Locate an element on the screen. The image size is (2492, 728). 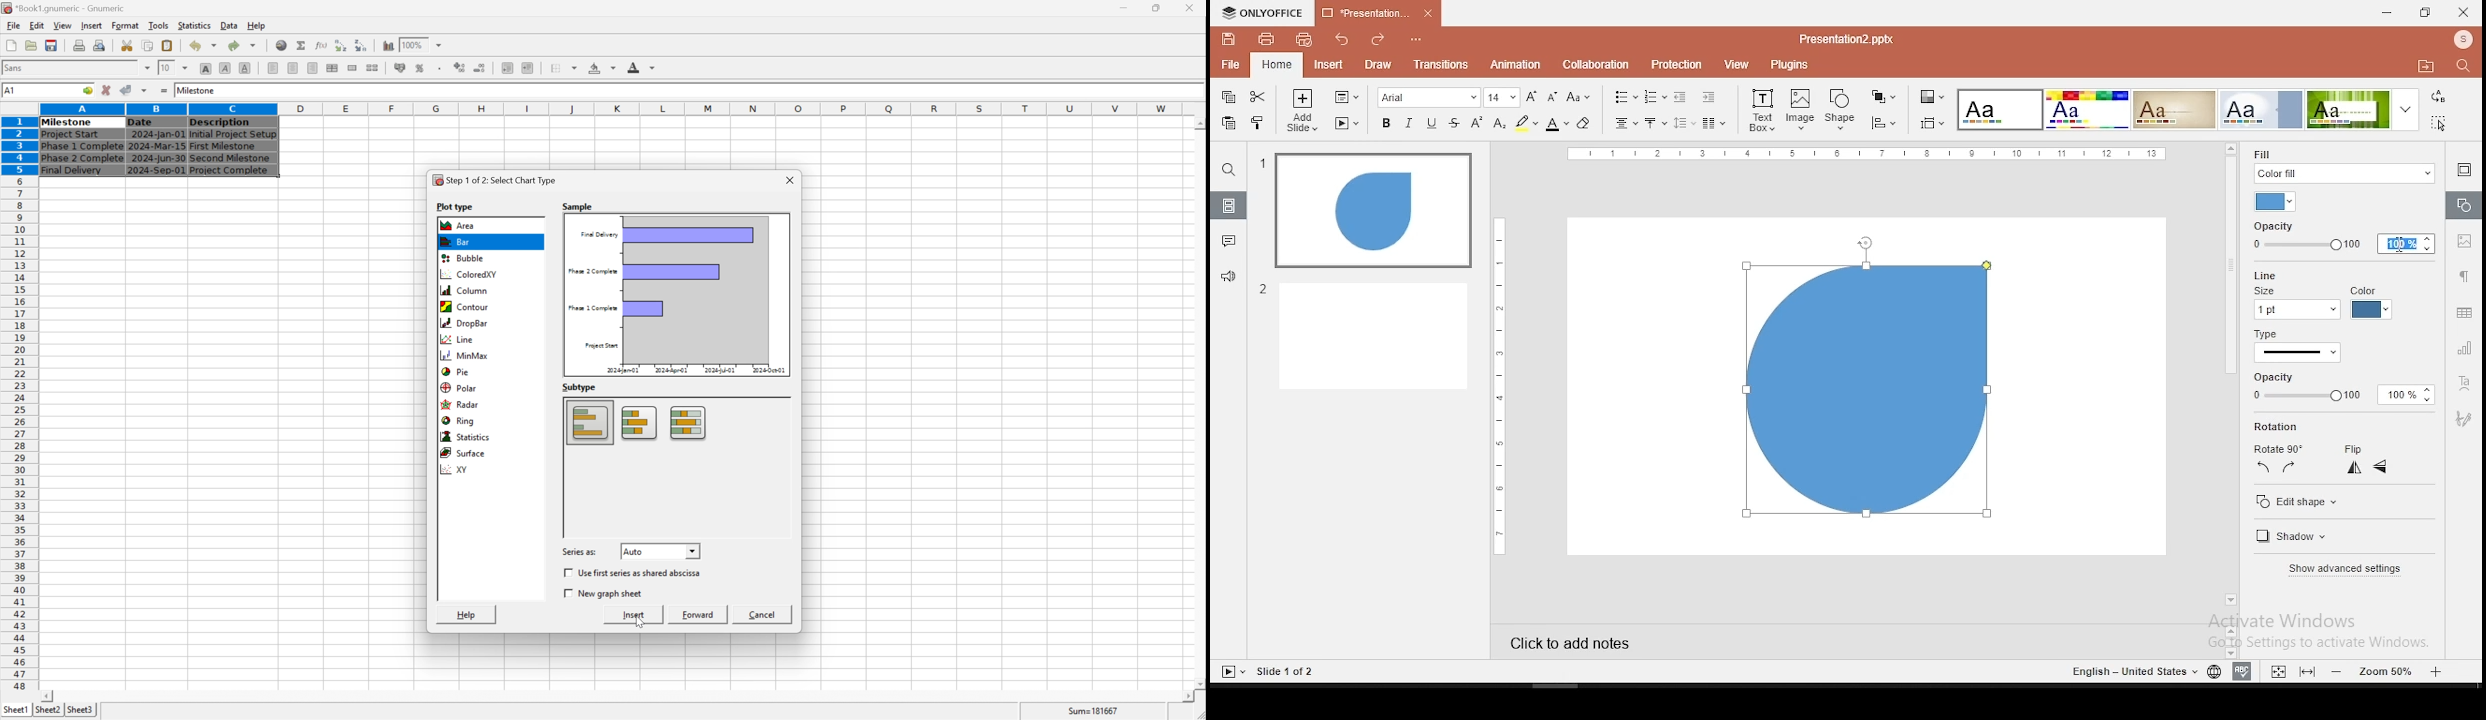
highlight is located at coordinates (1526, 124).